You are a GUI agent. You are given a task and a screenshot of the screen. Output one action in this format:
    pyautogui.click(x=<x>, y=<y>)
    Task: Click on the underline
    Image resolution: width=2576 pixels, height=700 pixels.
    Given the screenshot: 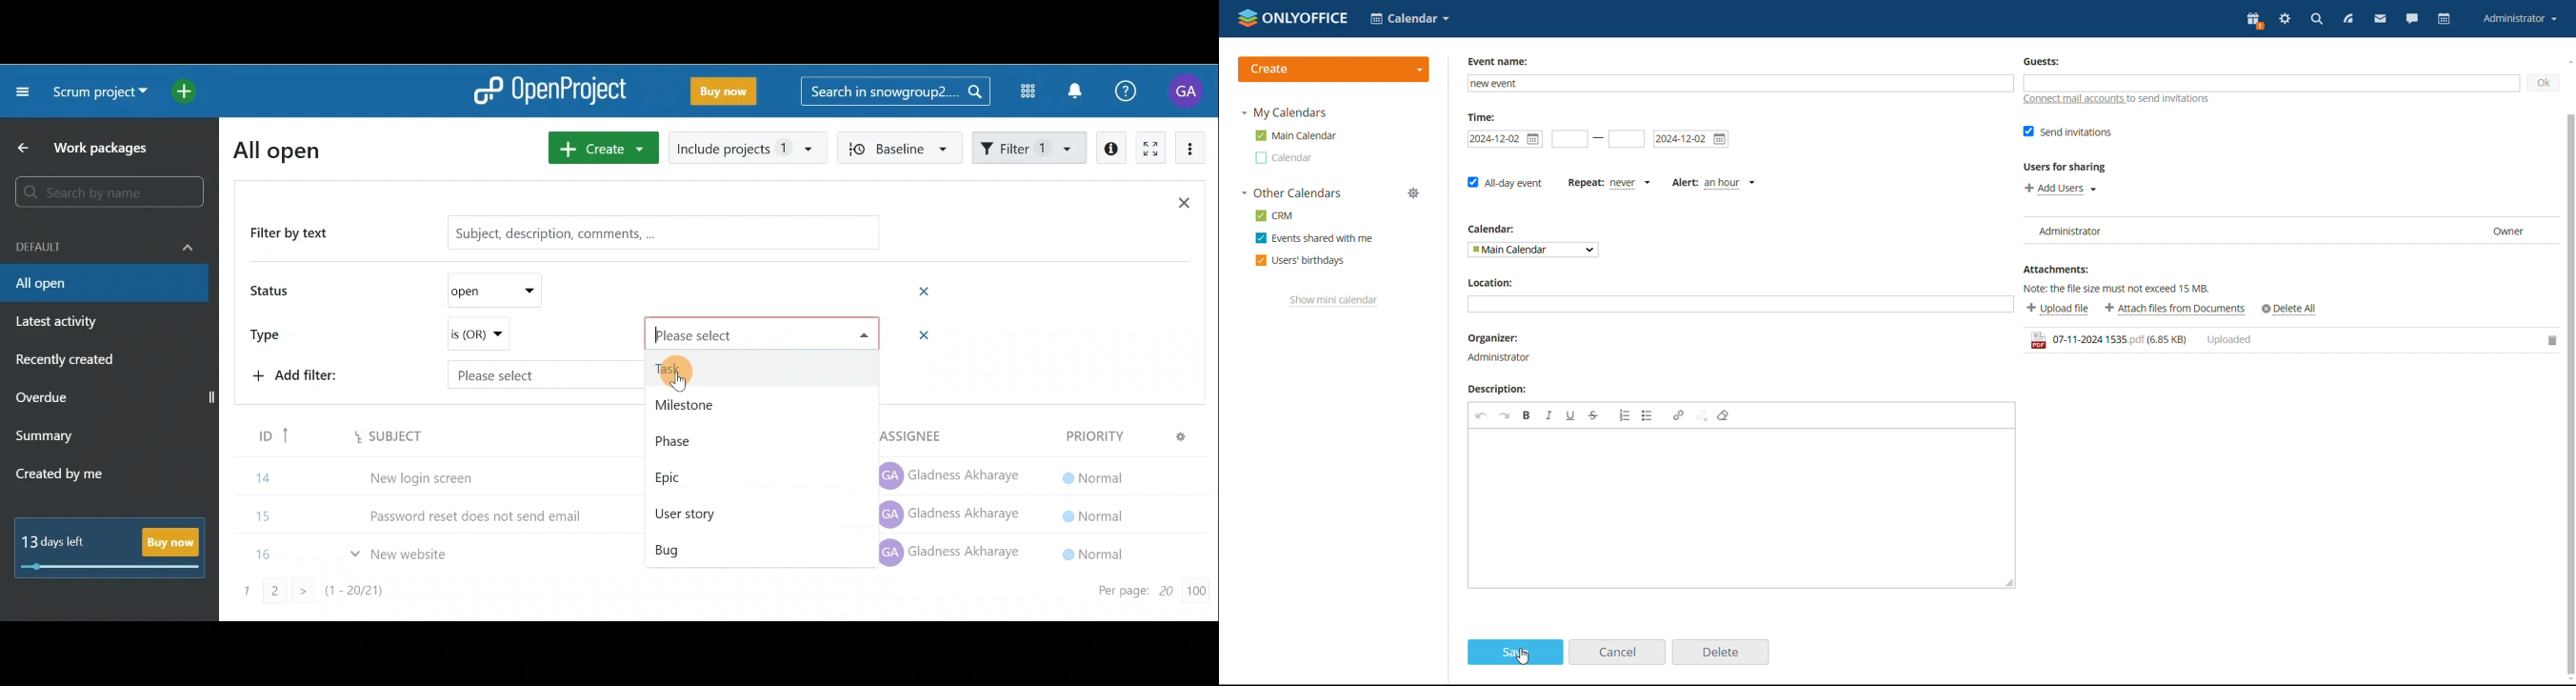 What is the action you would take?
    pyautogui.click(x=1571, y=415)
    